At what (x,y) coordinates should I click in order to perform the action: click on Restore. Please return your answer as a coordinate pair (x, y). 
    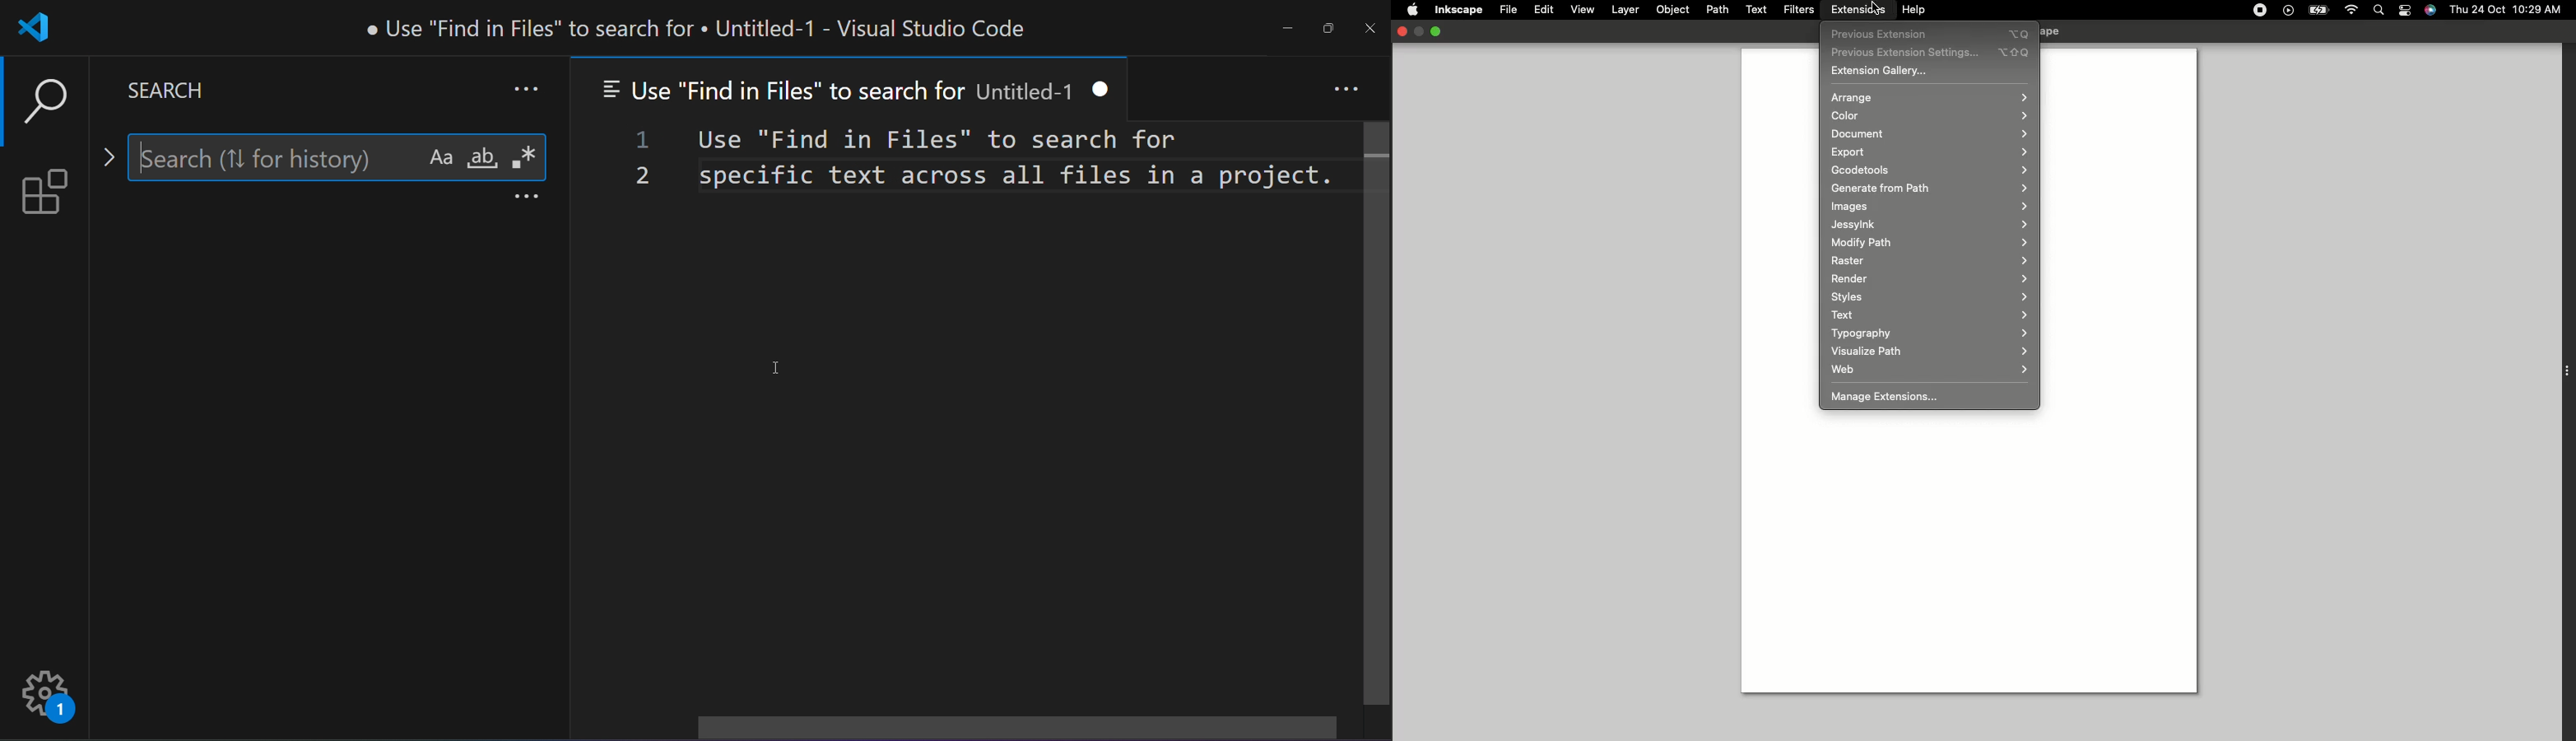
    Looking at the image, I should click on (1420, 32).